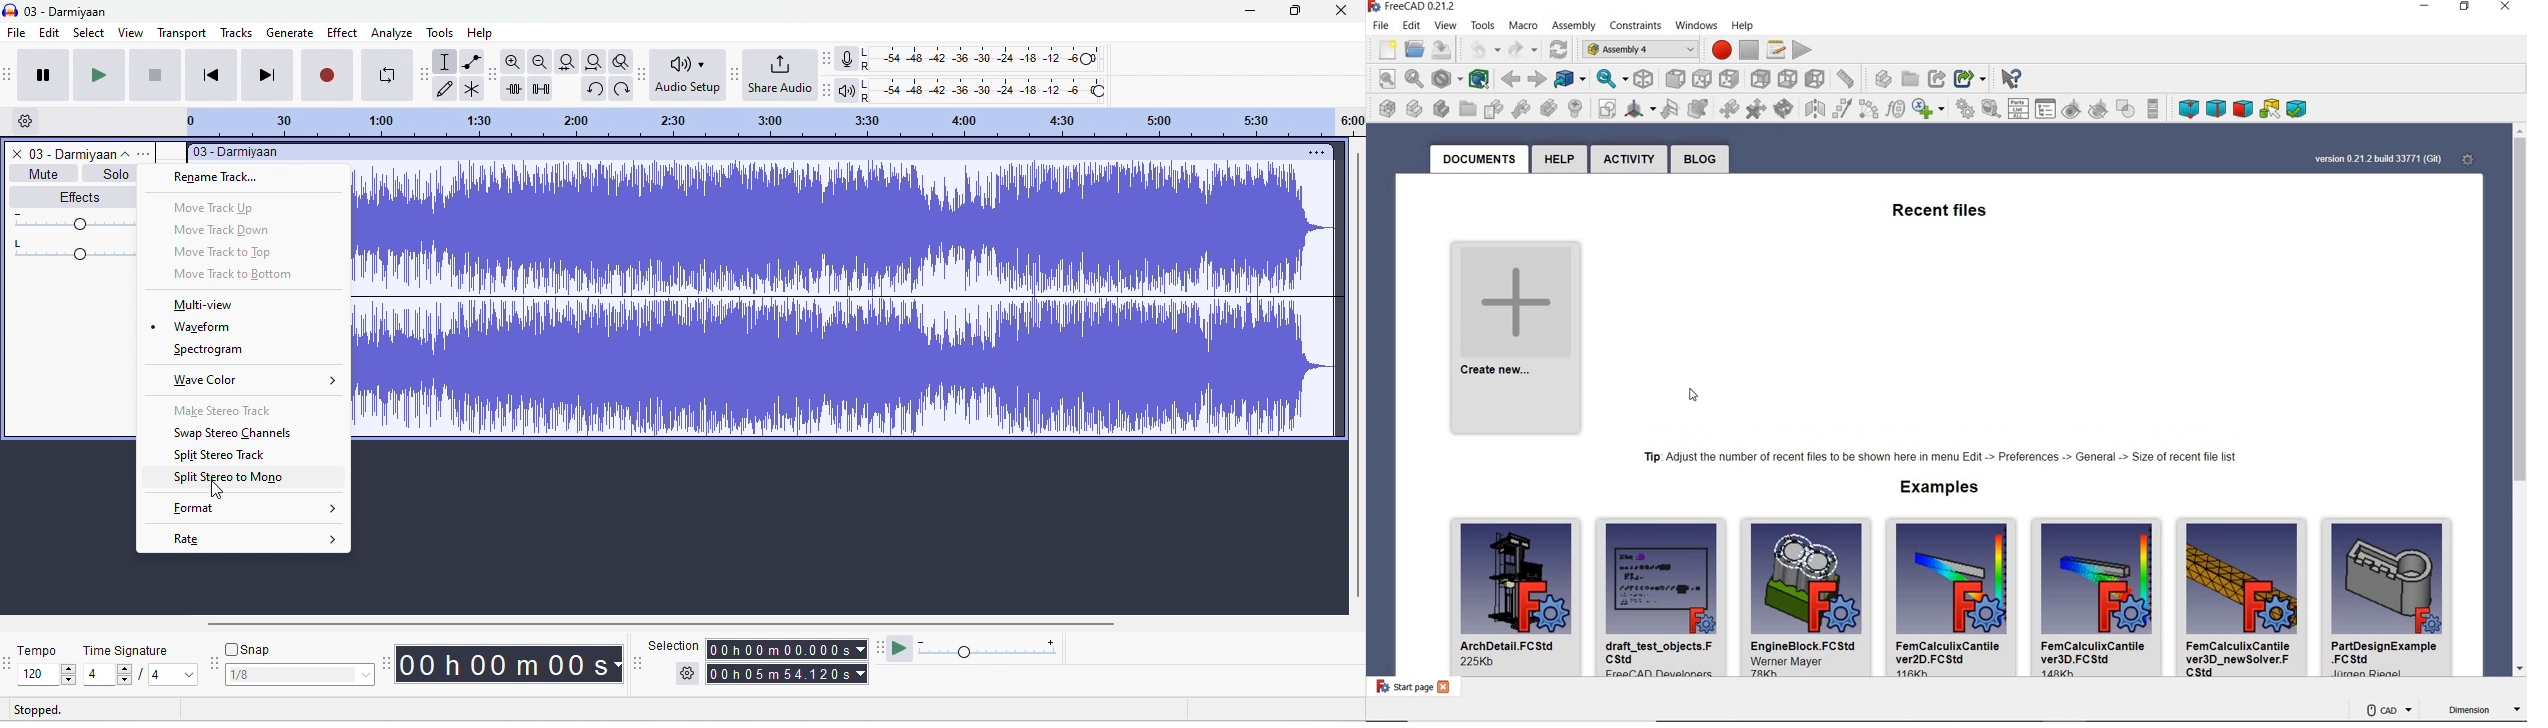 The height and width of the screenshot is (728, 2548). I want to click on playback speed, so click(989, 650).